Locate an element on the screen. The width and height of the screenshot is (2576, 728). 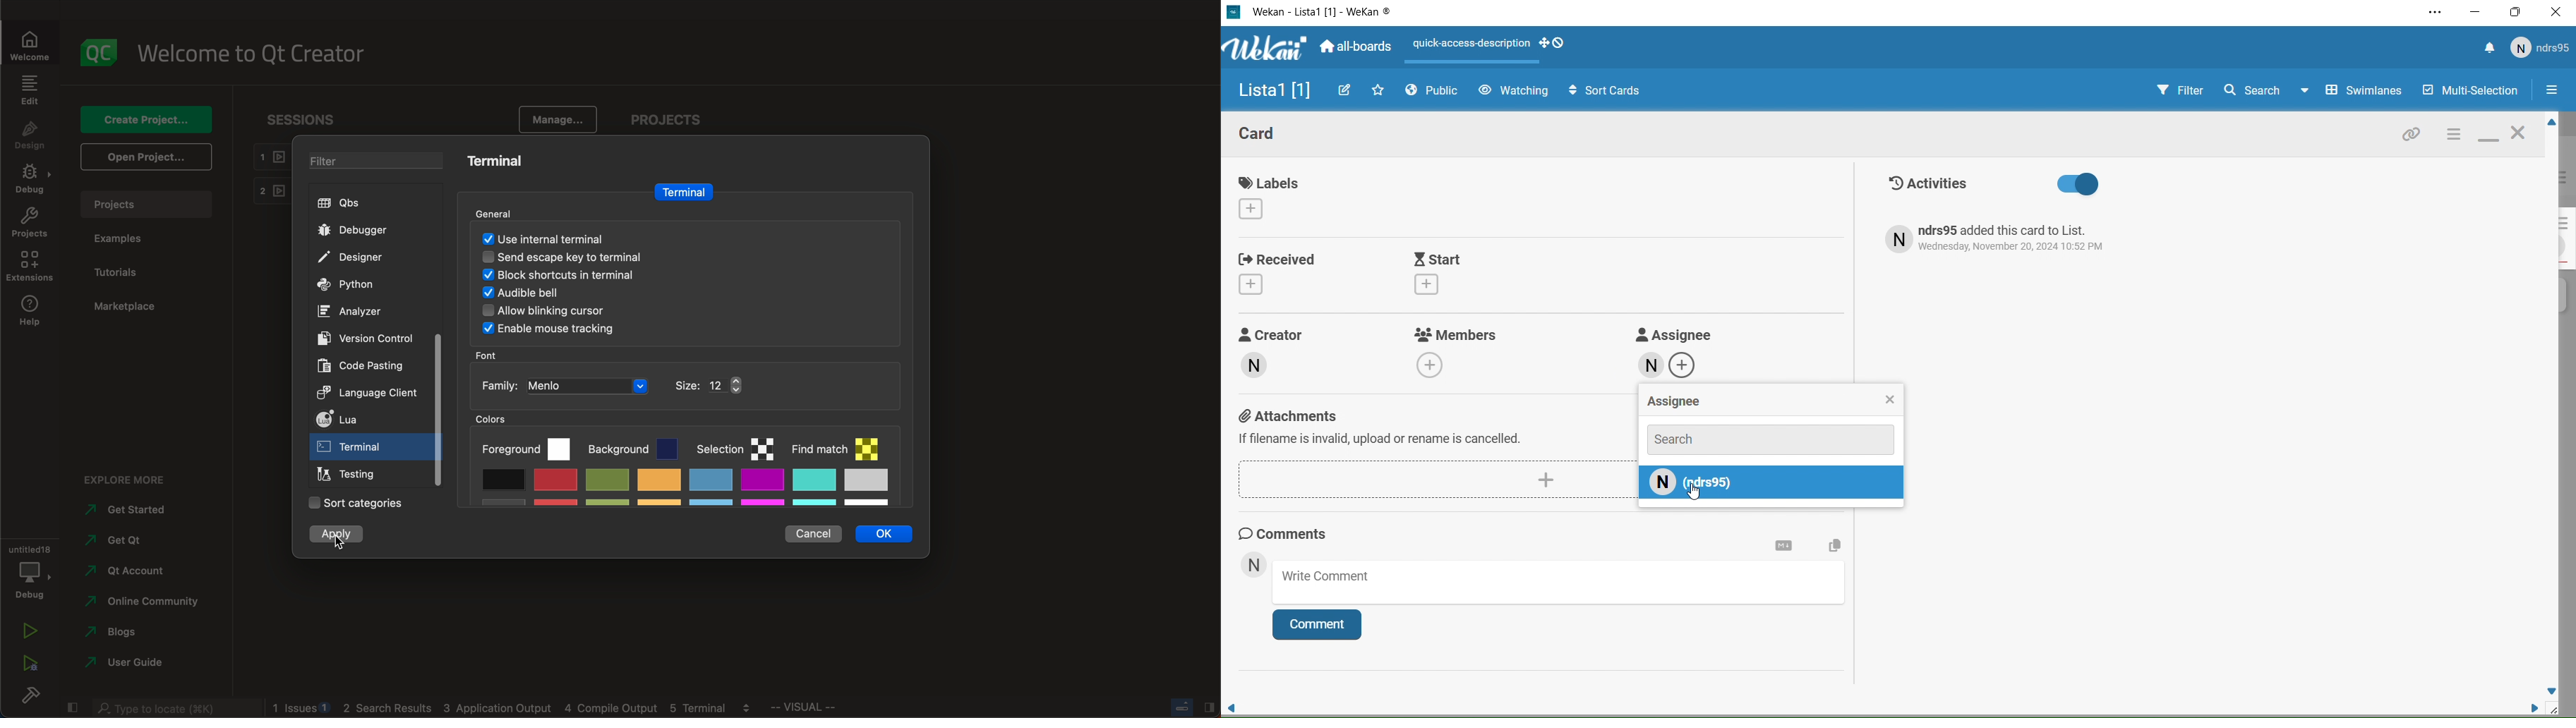
started is located at coordinates (133, 510).